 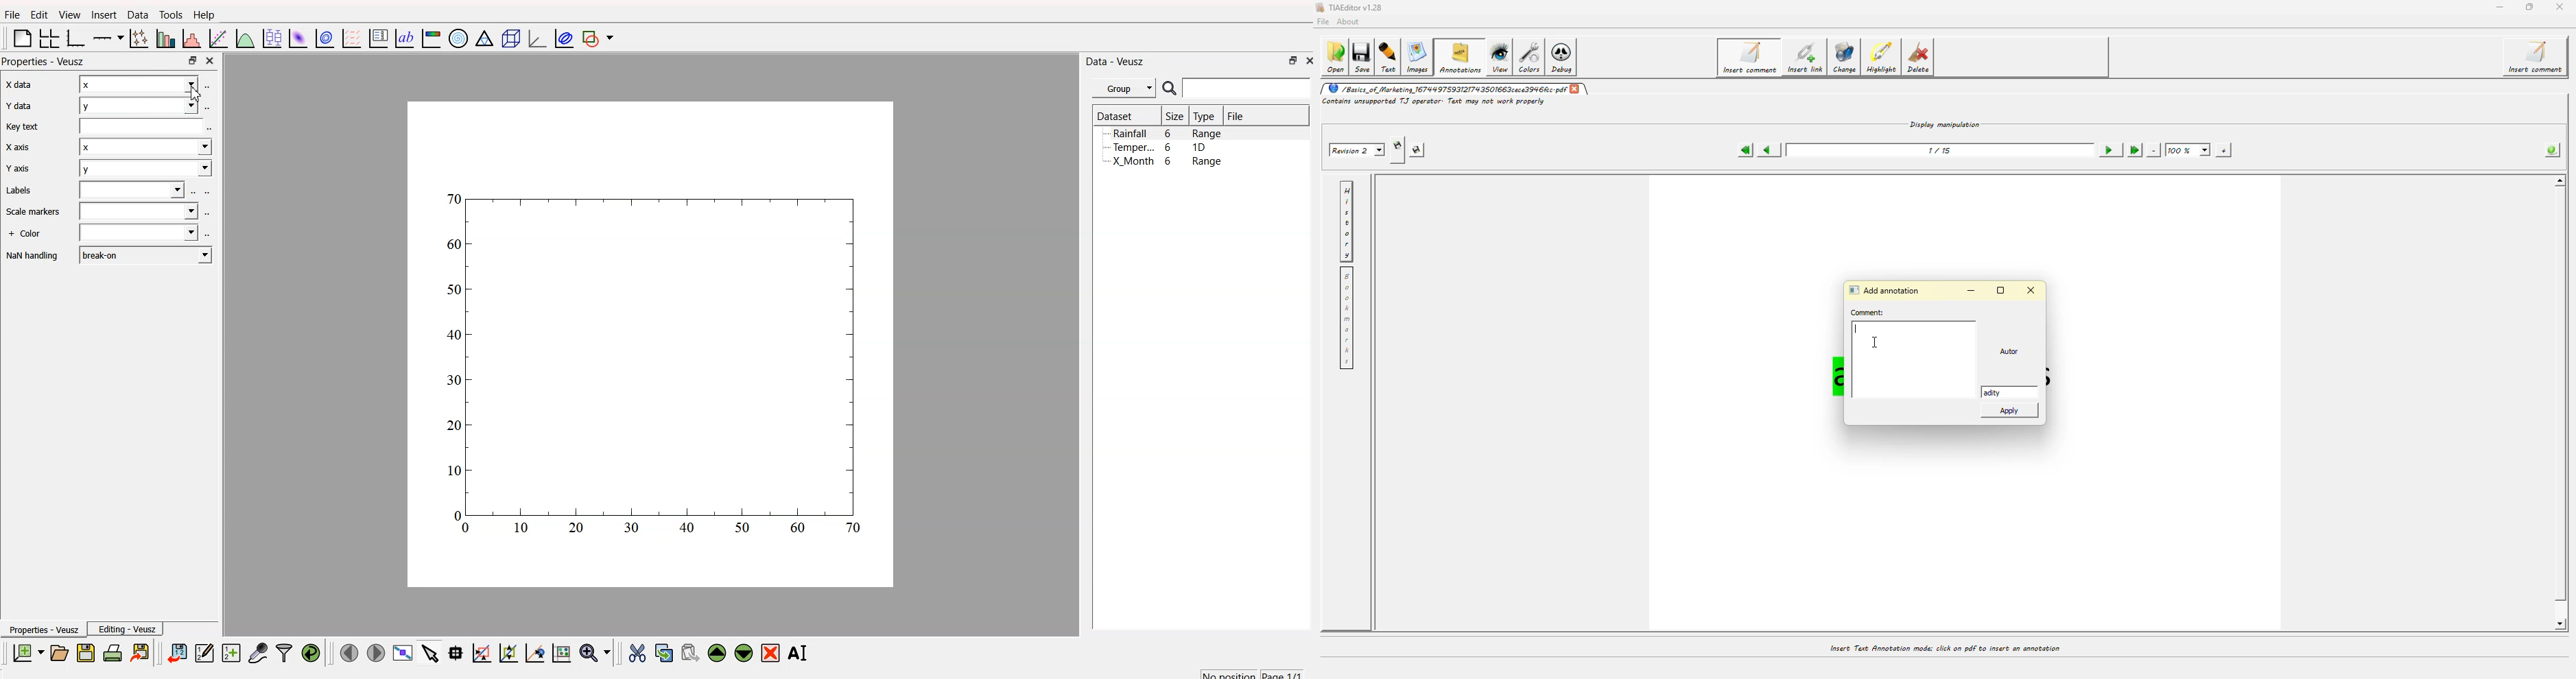 I want to click on image color bar , so click(x=431, y=38).